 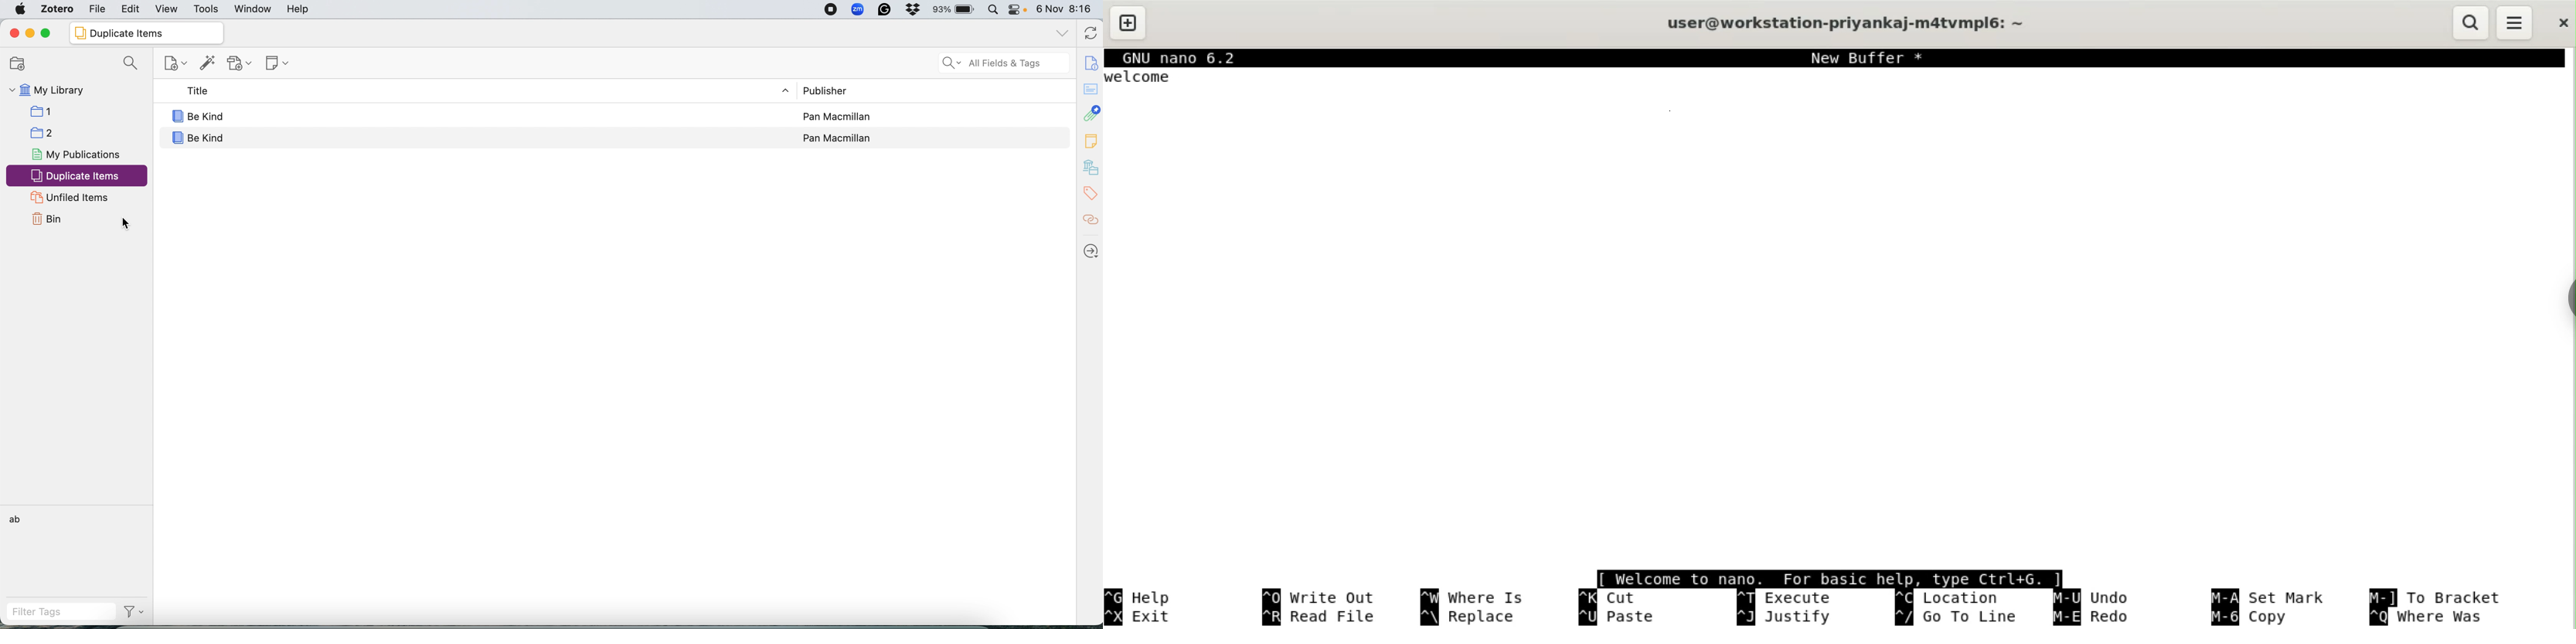 What do you see at coordinates (127, 226) in the screenshot?
I see `cursor` at bounding box center [127, 226].